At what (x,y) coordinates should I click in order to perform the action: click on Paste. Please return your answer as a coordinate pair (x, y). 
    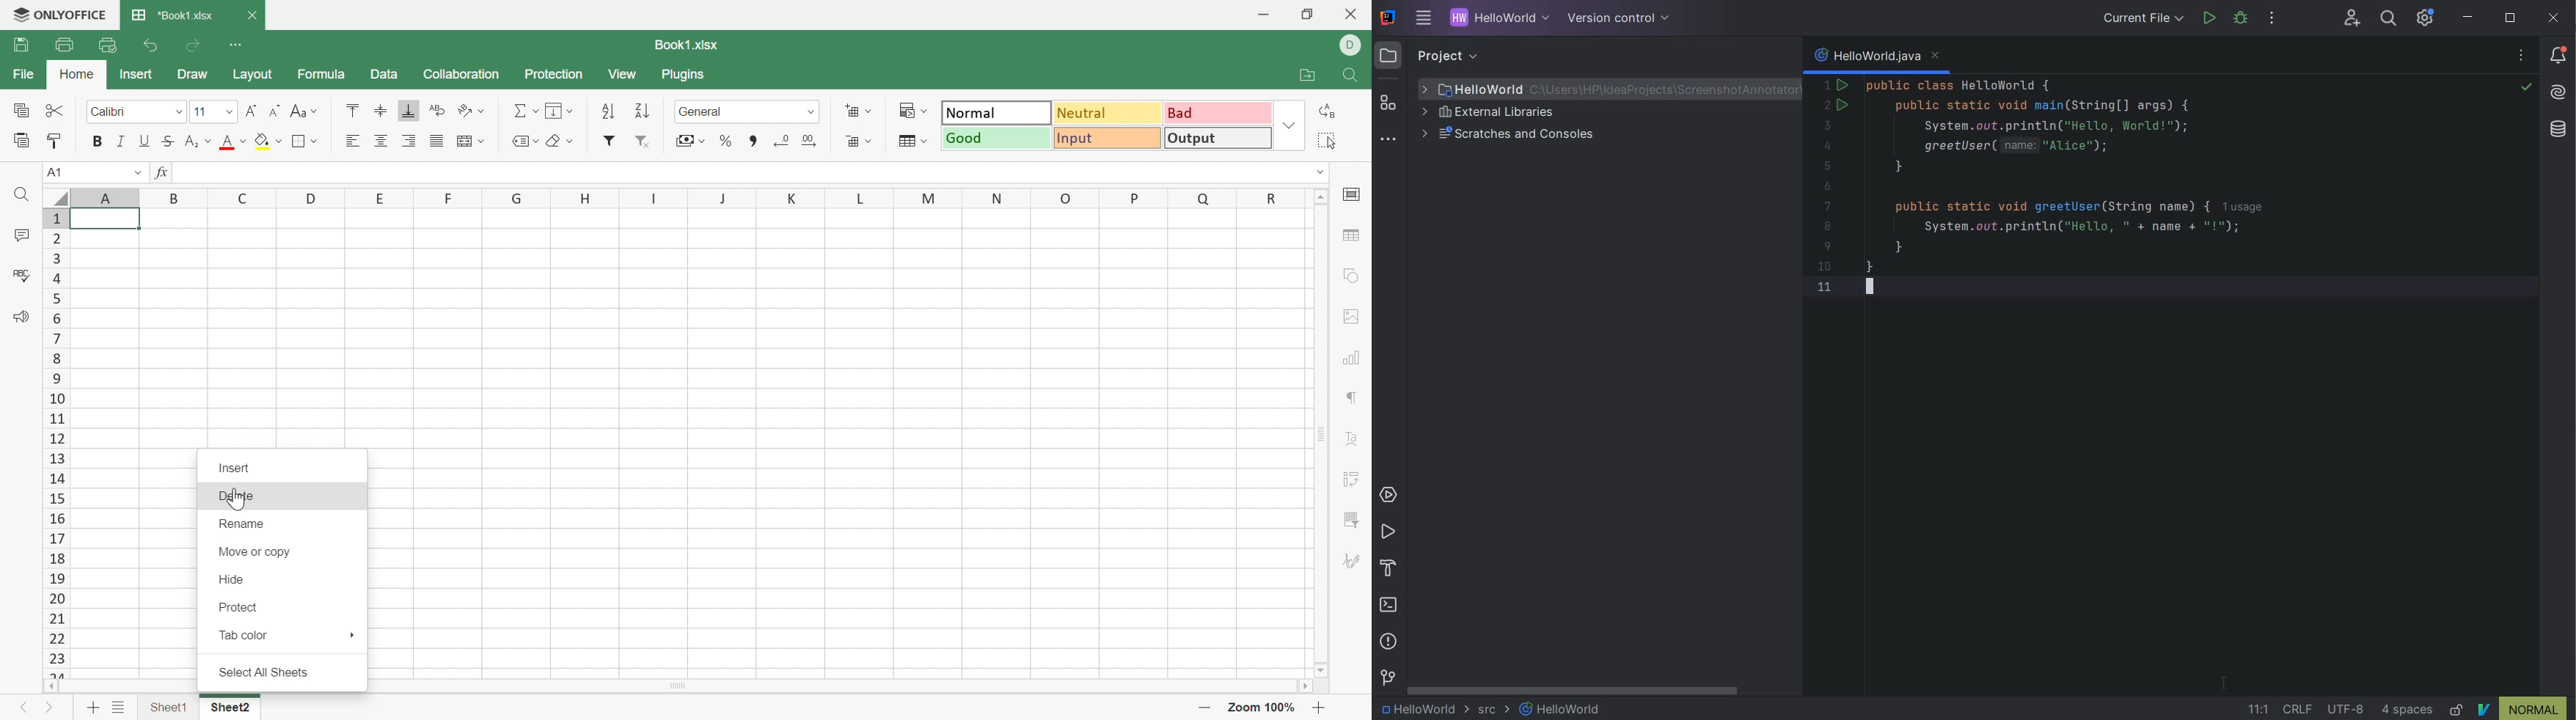
    Looking at the image, I should click on (20, 139).